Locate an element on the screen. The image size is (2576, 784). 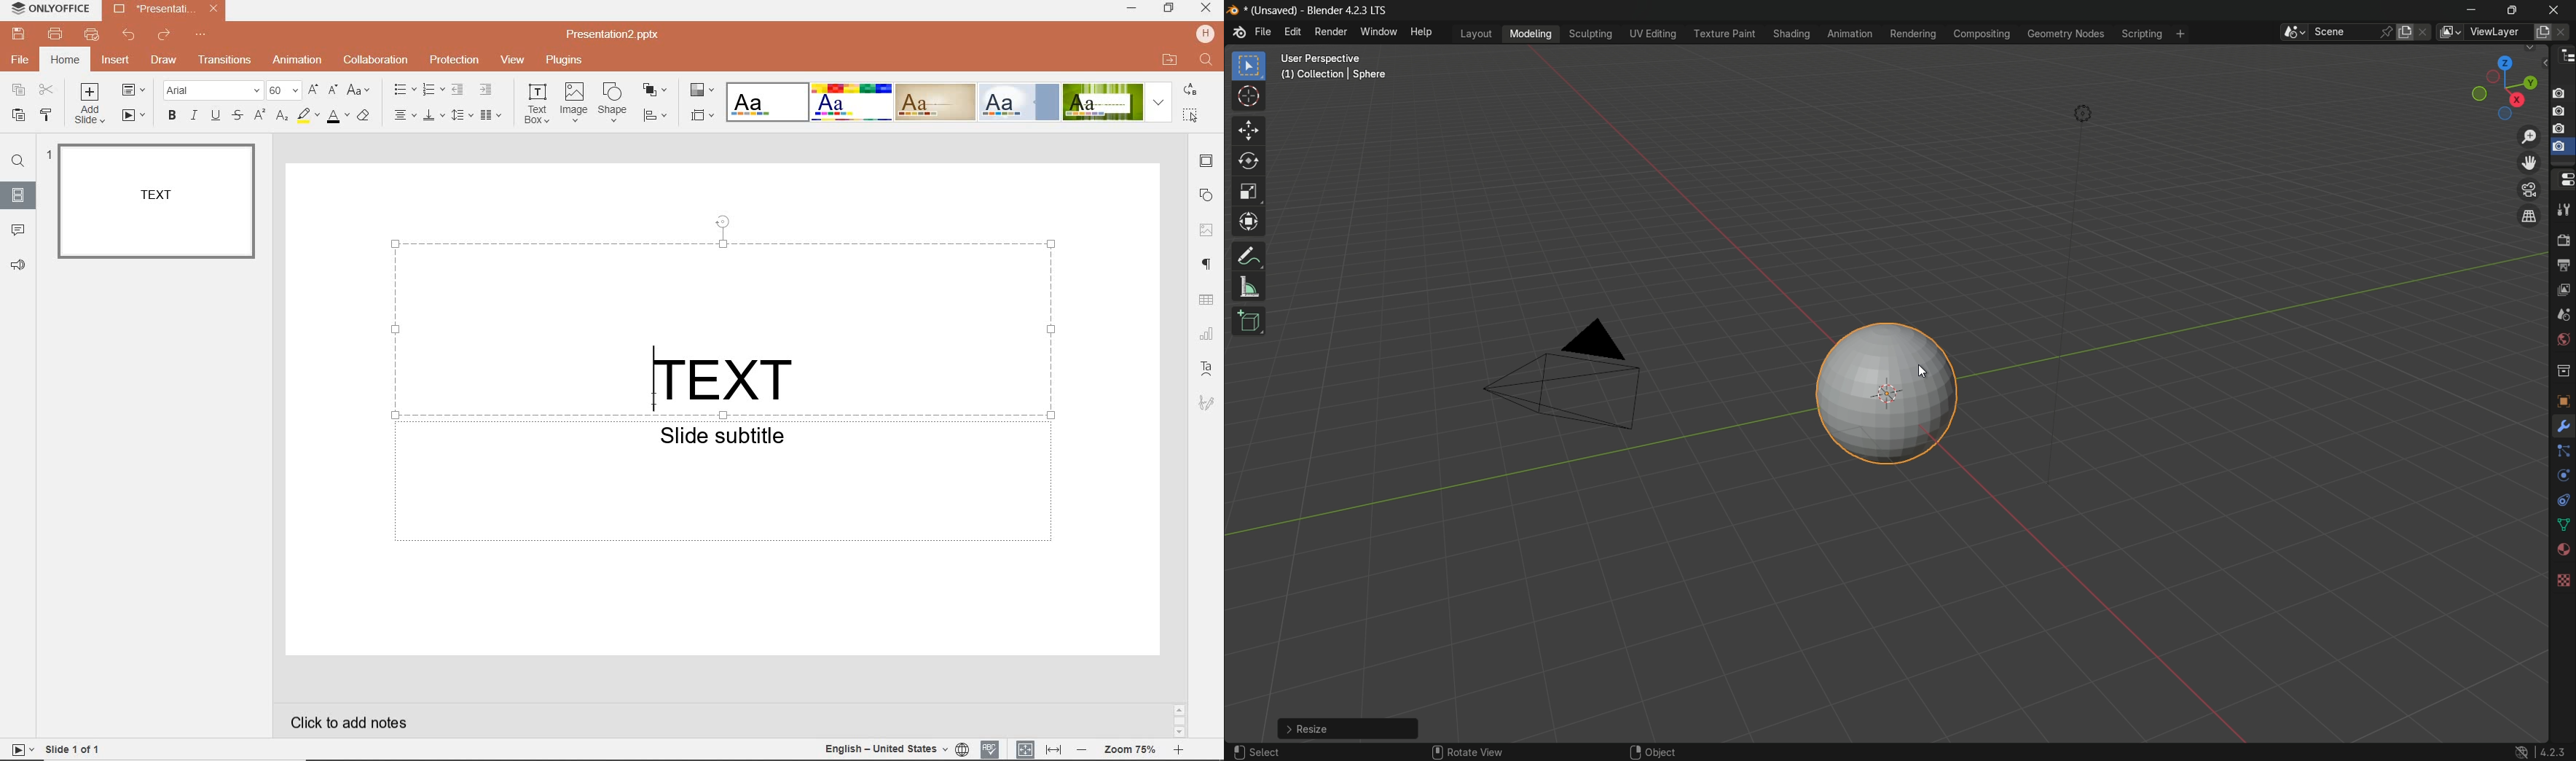
select is located at coordinates (1191, 114).